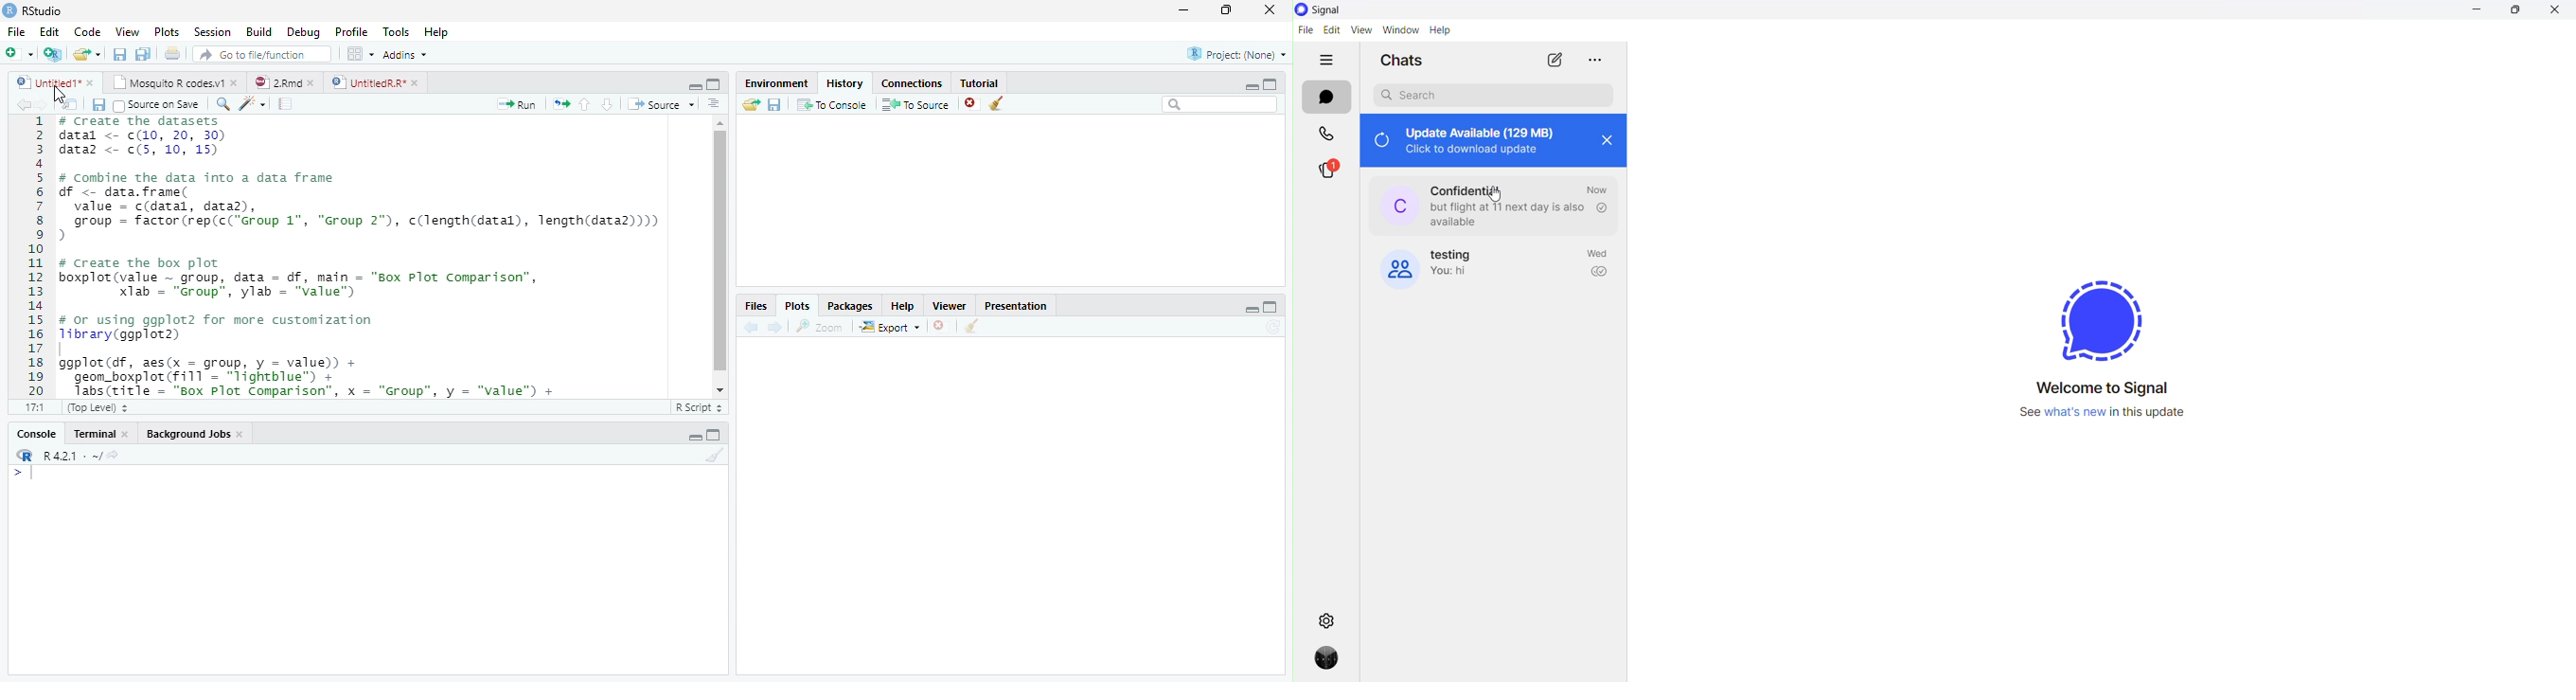 The height and width of the screenshot is (700, 2576). Describe the element at coordinates (1184, 9) in the screenshot. I see `minimize` at that location.